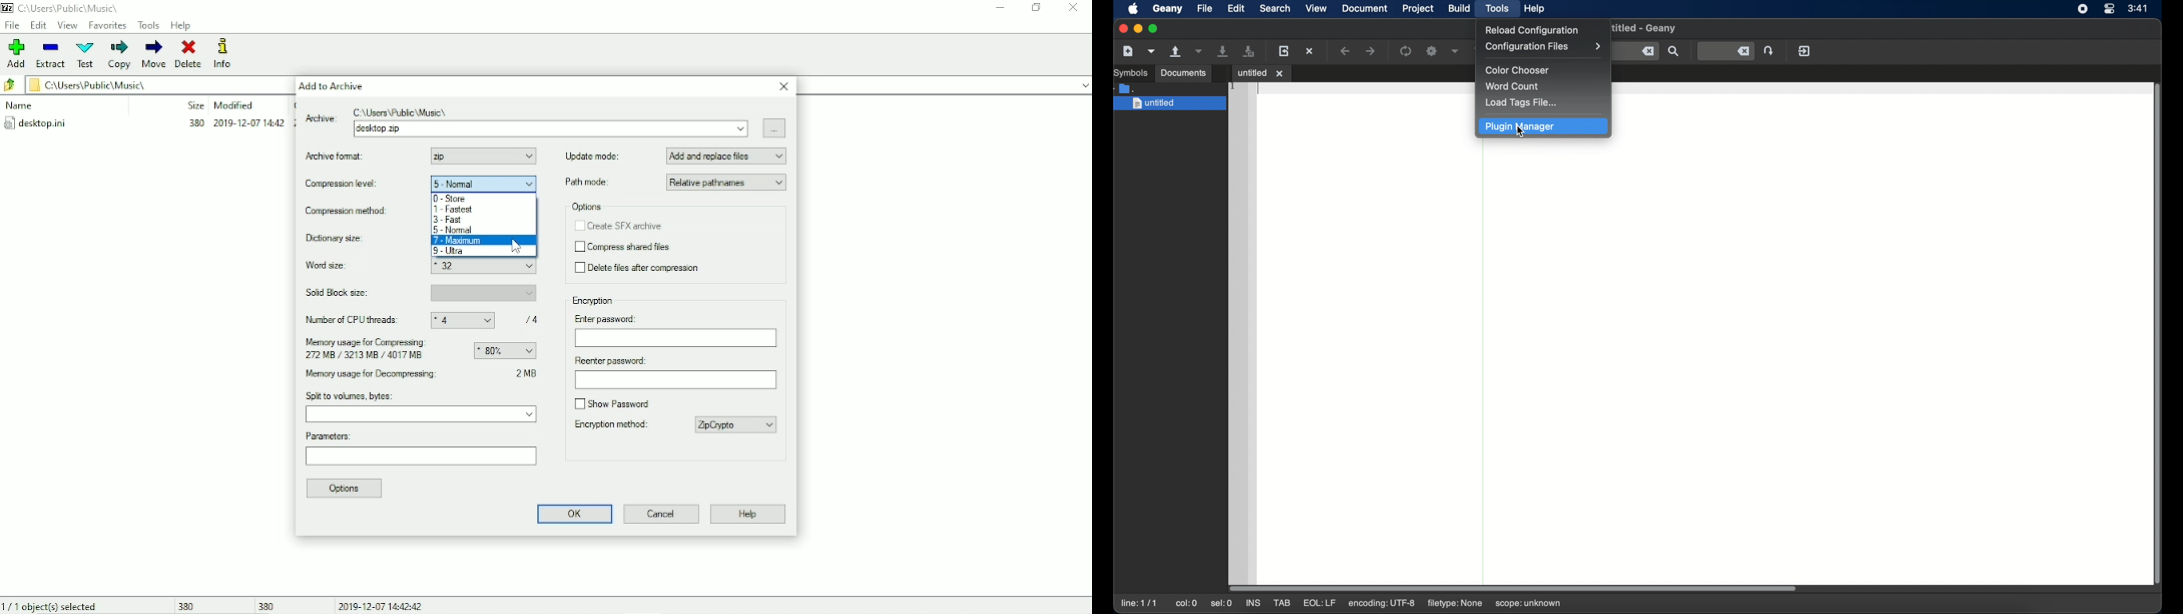 Image resolution: width=2184 pixels, height=616 pixels. Describe the element at coordinates (1769, 51) in the screenshot. I see `jump to entered line number` at that location.